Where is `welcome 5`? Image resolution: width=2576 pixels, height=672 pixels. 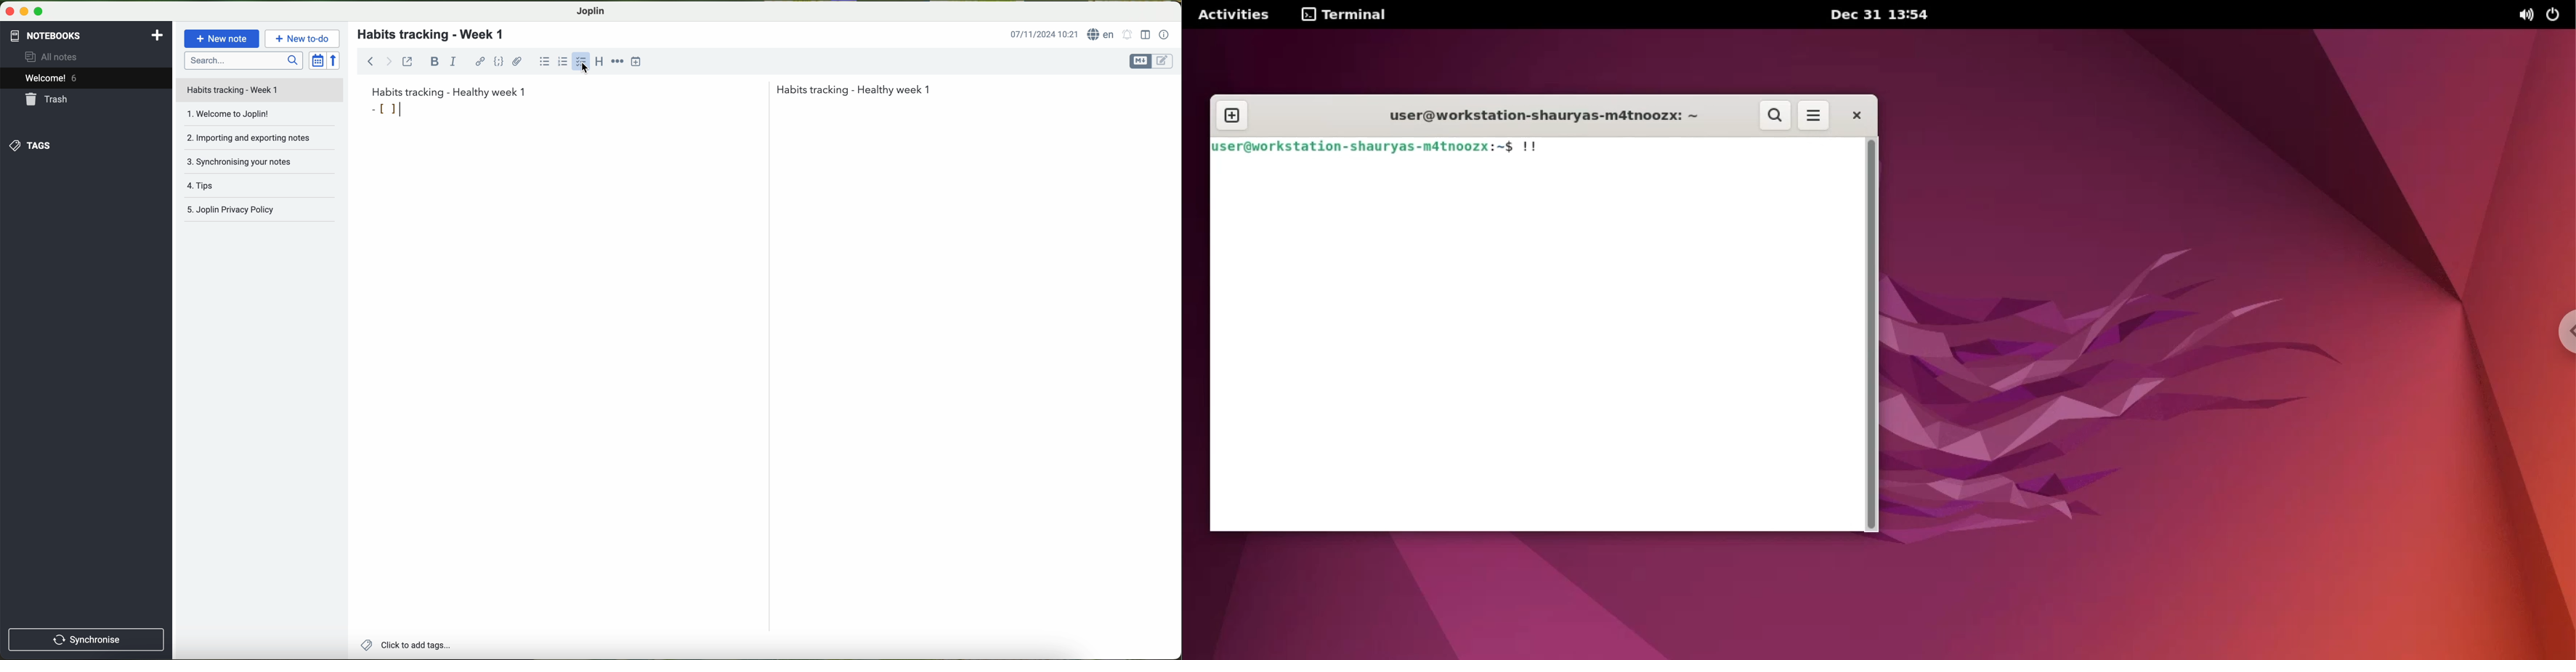
welcome 5 is located at coordinates (51, 78).